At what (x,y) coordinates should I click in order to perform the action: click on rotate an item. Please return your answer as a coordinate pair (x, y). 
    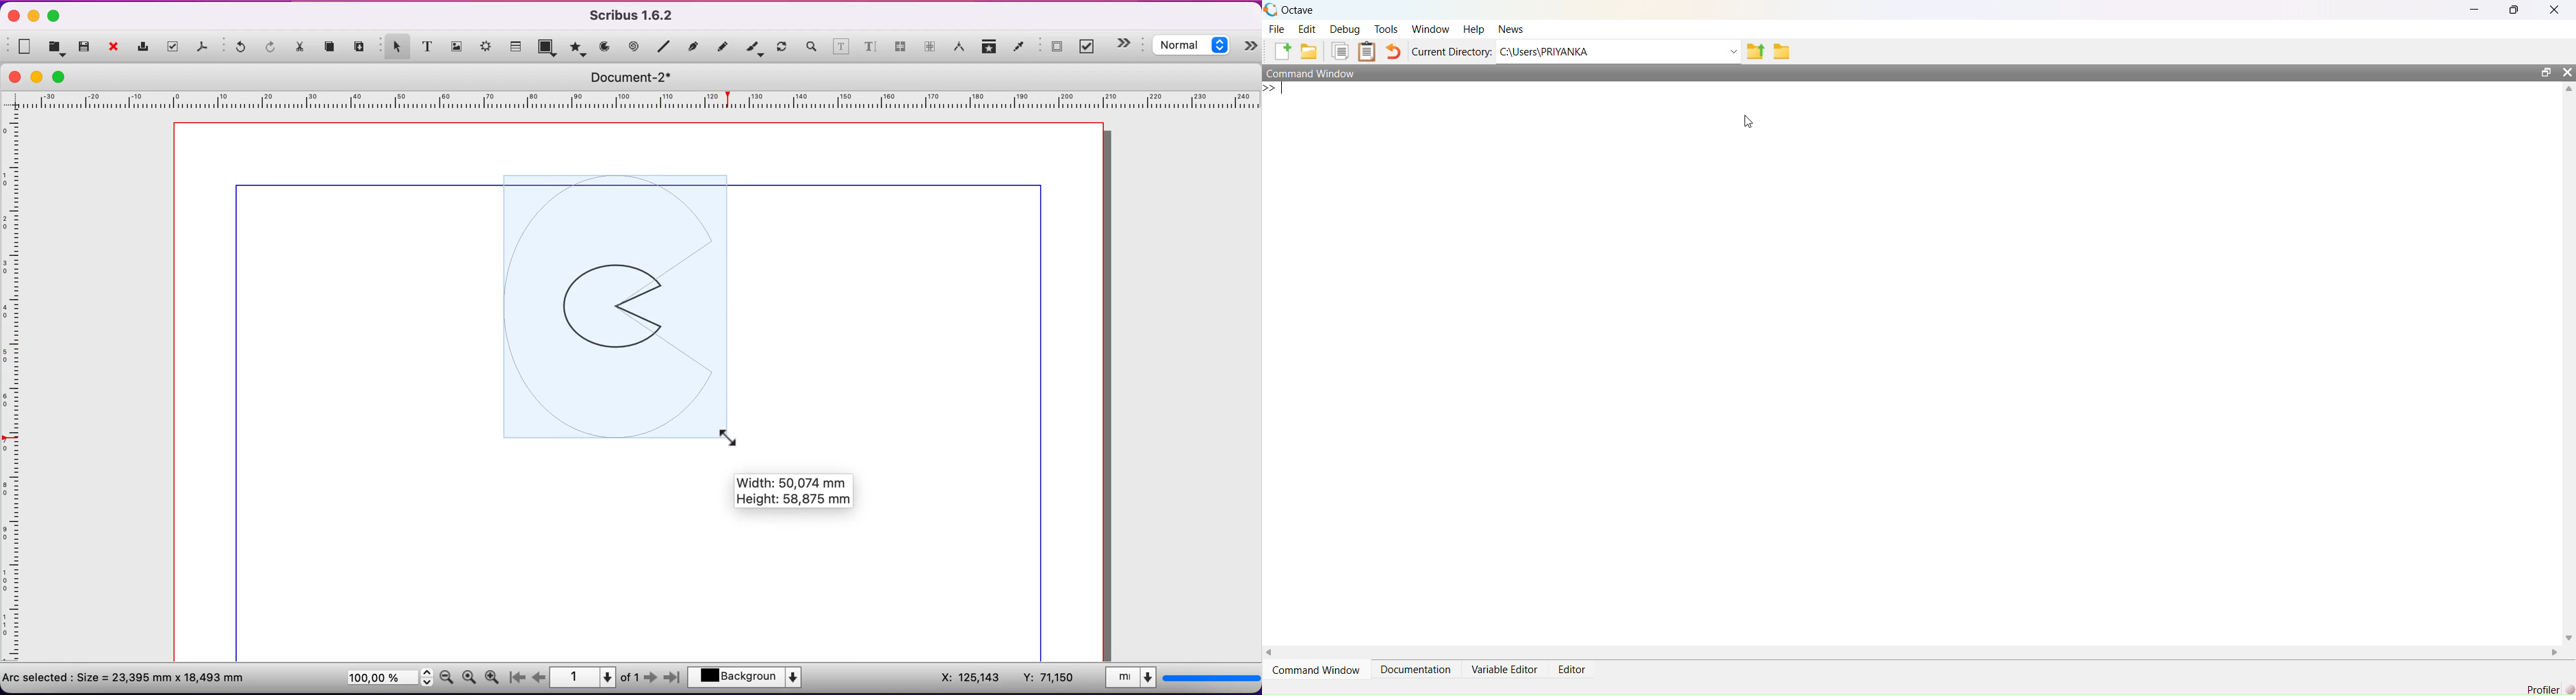
    Looking at the image, I should click on (782, 48).